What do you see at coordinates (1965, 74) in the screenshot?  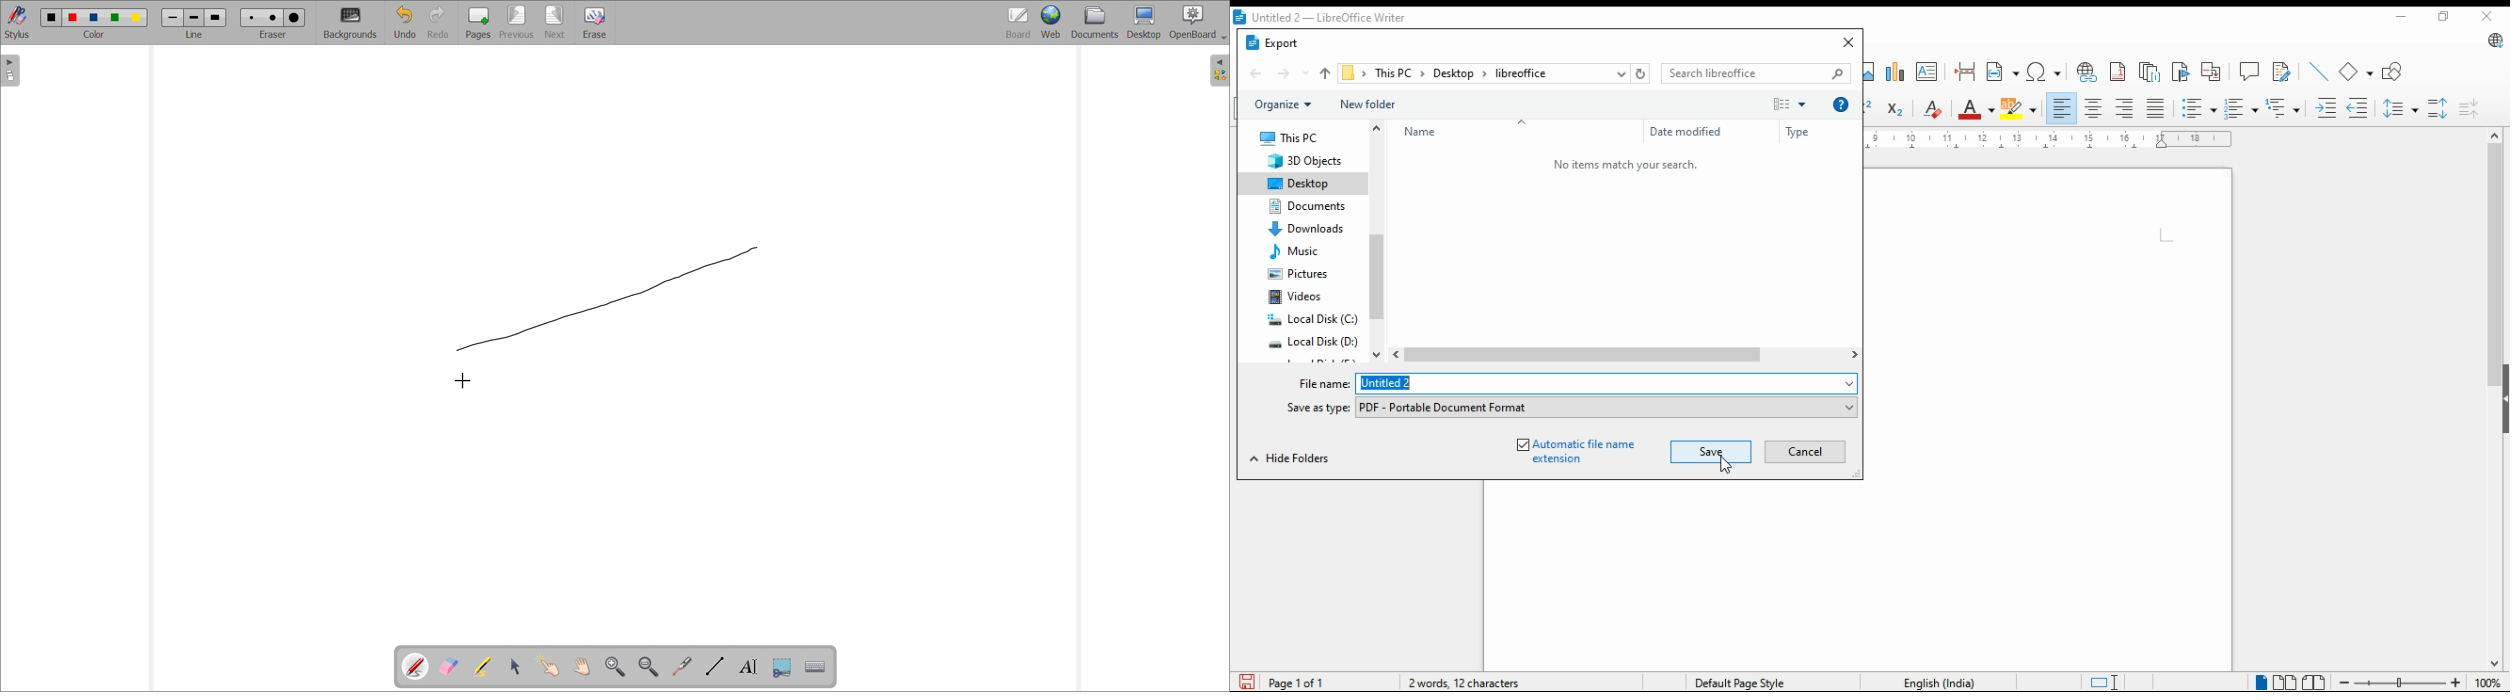 I see `insert page break` at bounding box center [1965, 74].